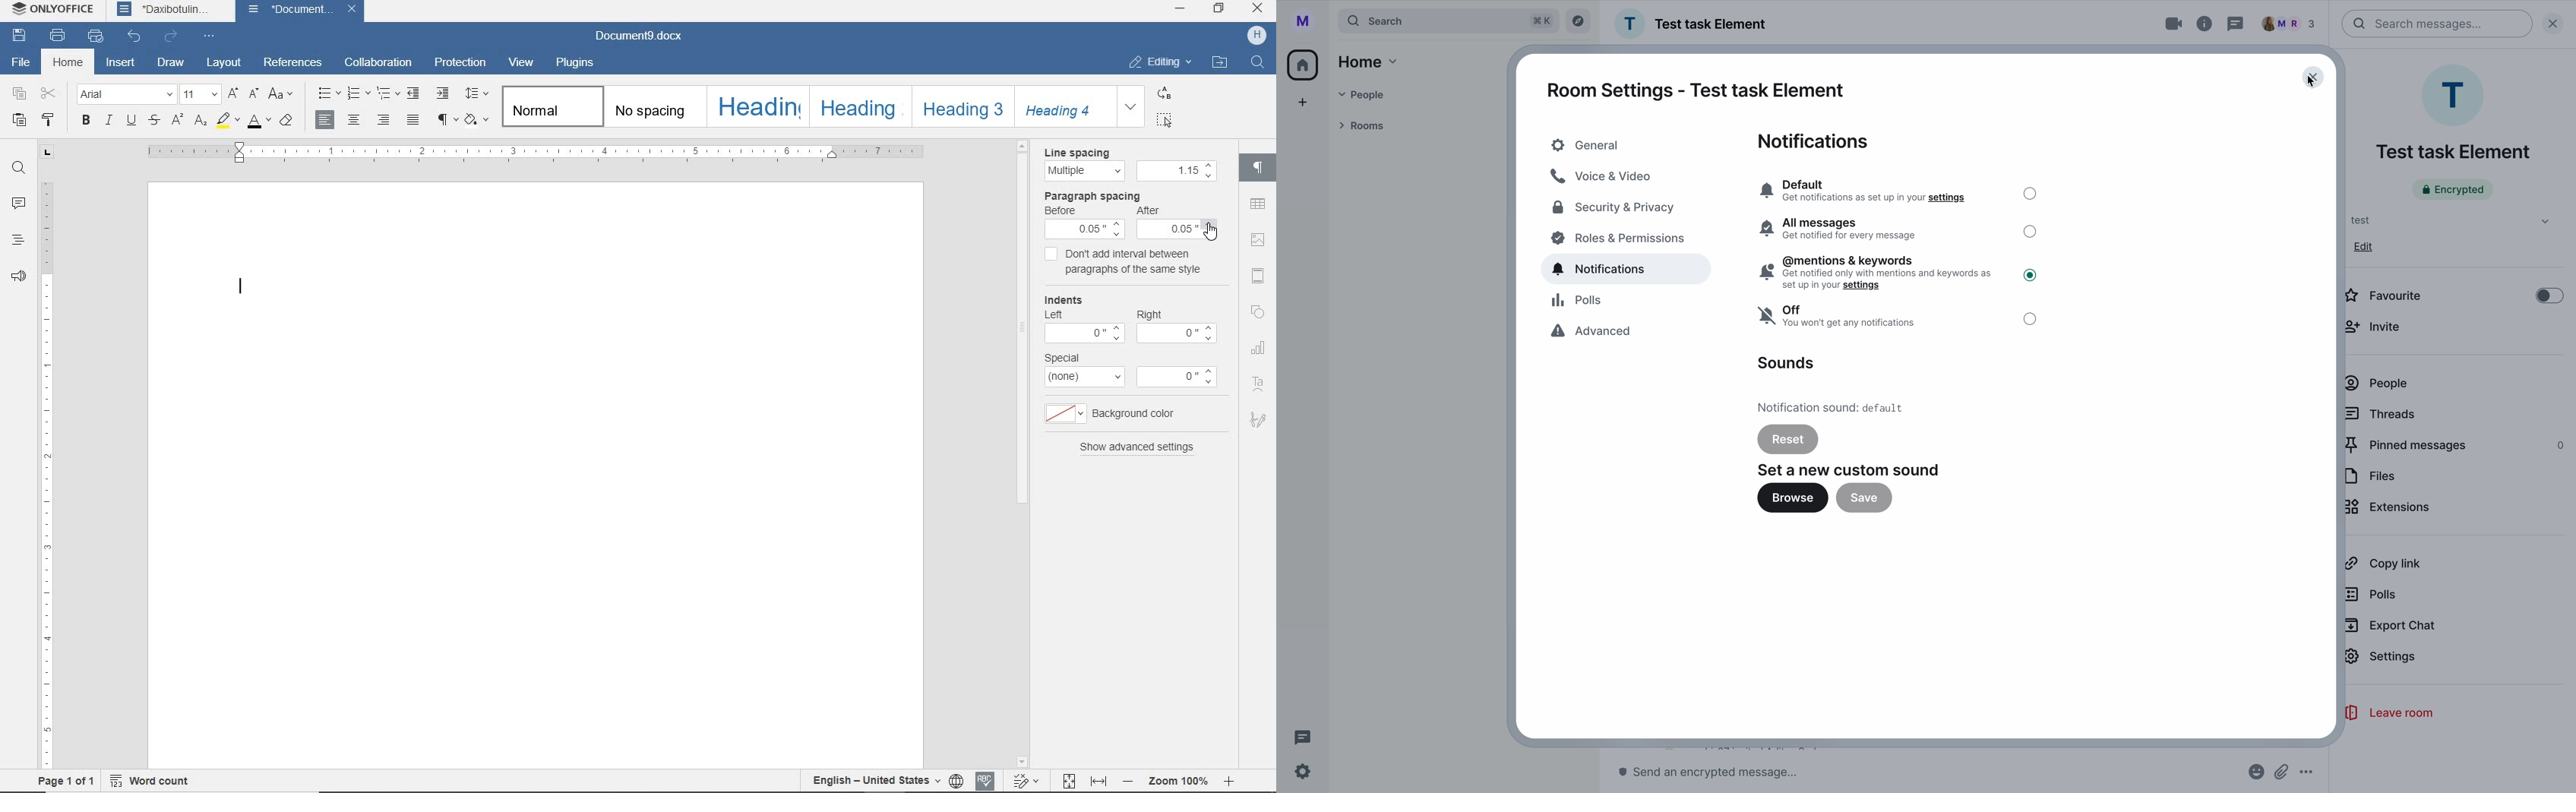  Describe the element at coordinates (2453, 294) in the screenshot. I see `disable favourite option` at that location.